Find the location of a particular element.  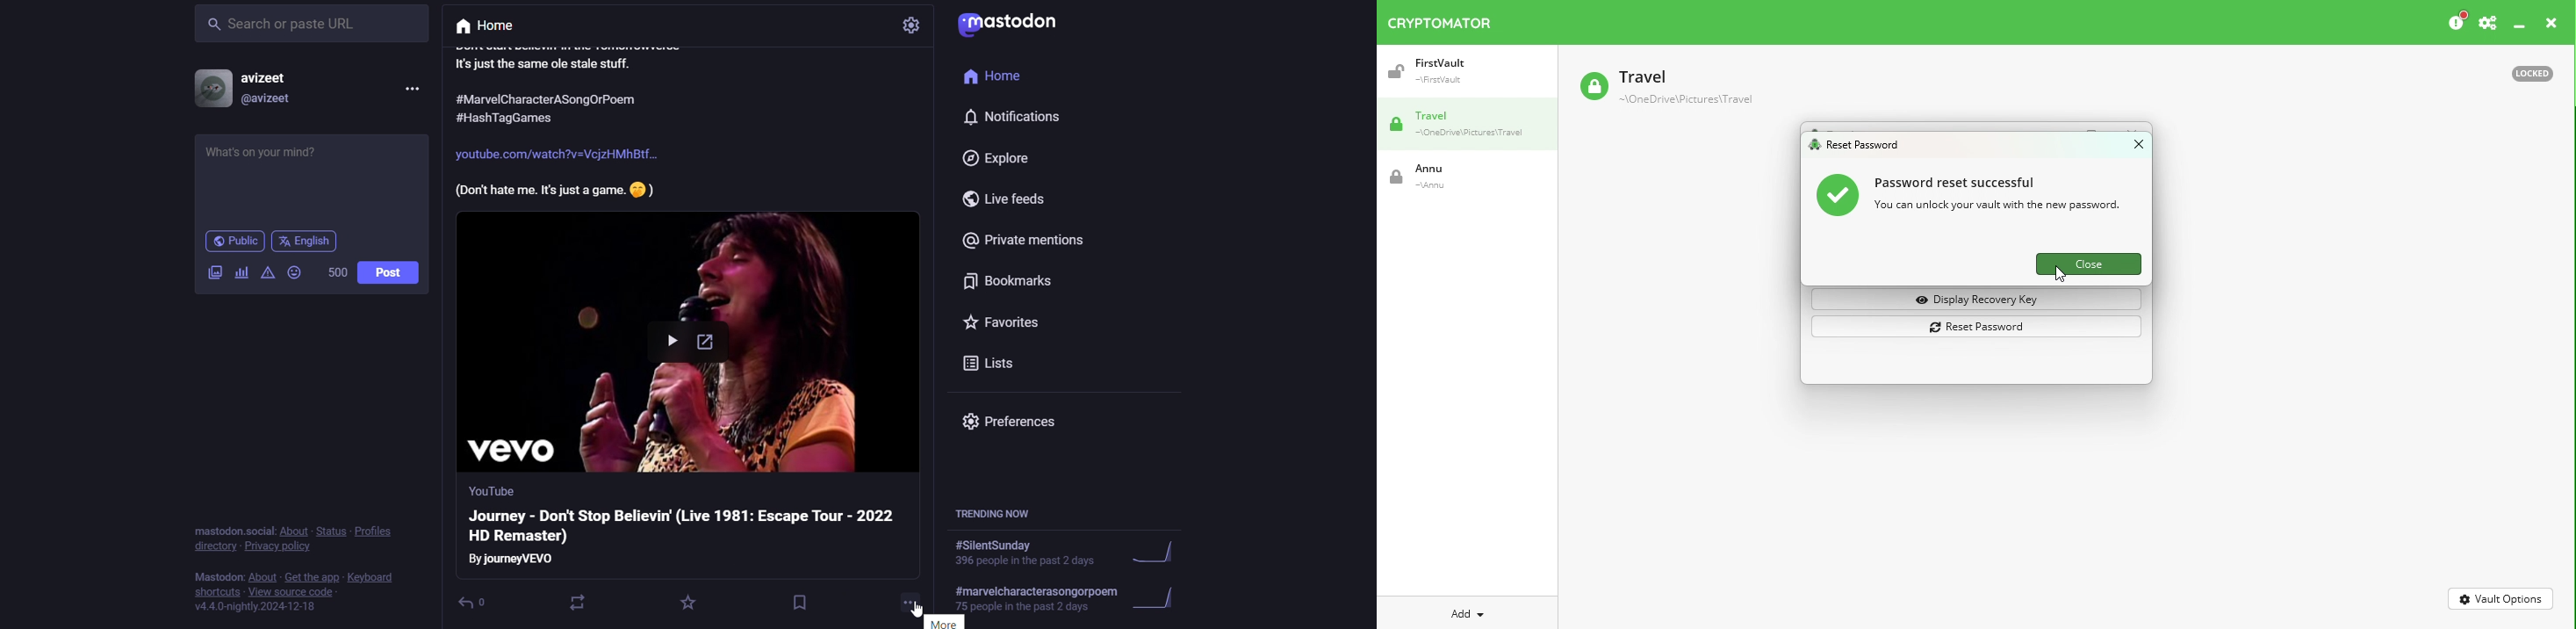

whats on your mind is located at coordinates (310, 177).